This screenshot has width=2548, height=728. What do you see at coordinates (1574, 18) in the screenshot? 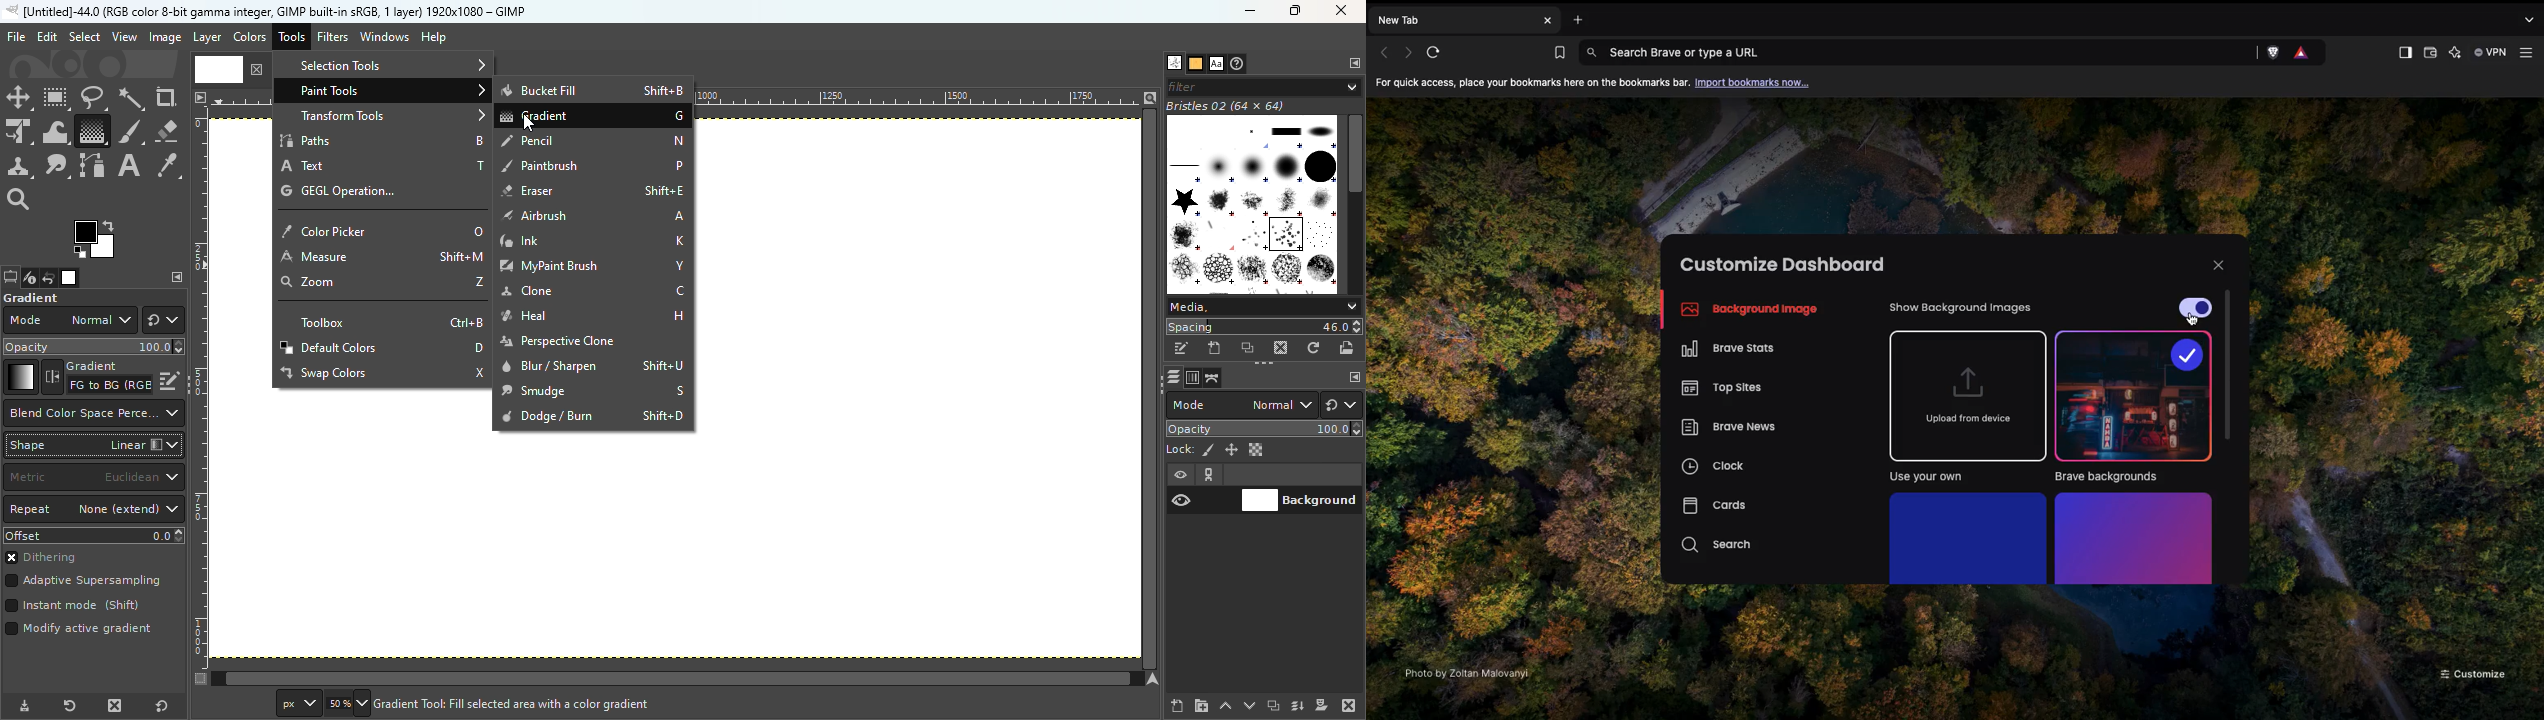
I see `Open new tab` at bounding box center [1574, 18].